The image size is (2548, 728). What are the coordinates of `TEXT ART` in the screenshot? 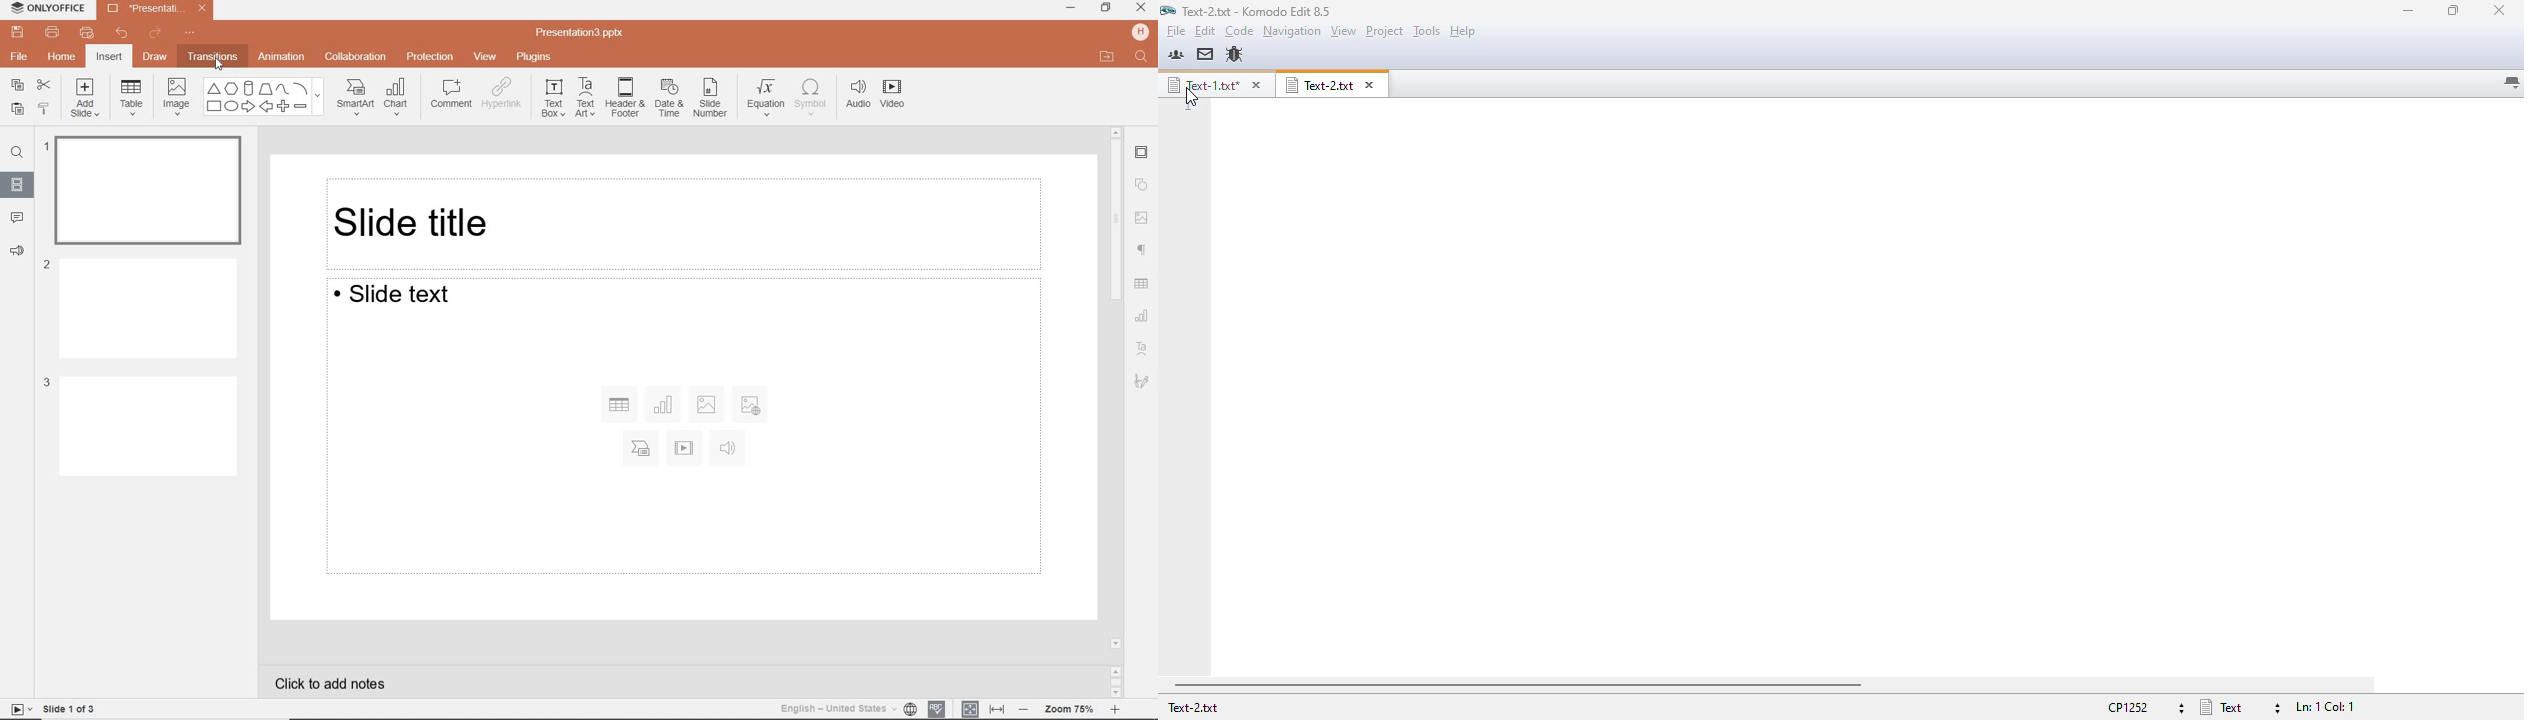 It's located at (586, 98).